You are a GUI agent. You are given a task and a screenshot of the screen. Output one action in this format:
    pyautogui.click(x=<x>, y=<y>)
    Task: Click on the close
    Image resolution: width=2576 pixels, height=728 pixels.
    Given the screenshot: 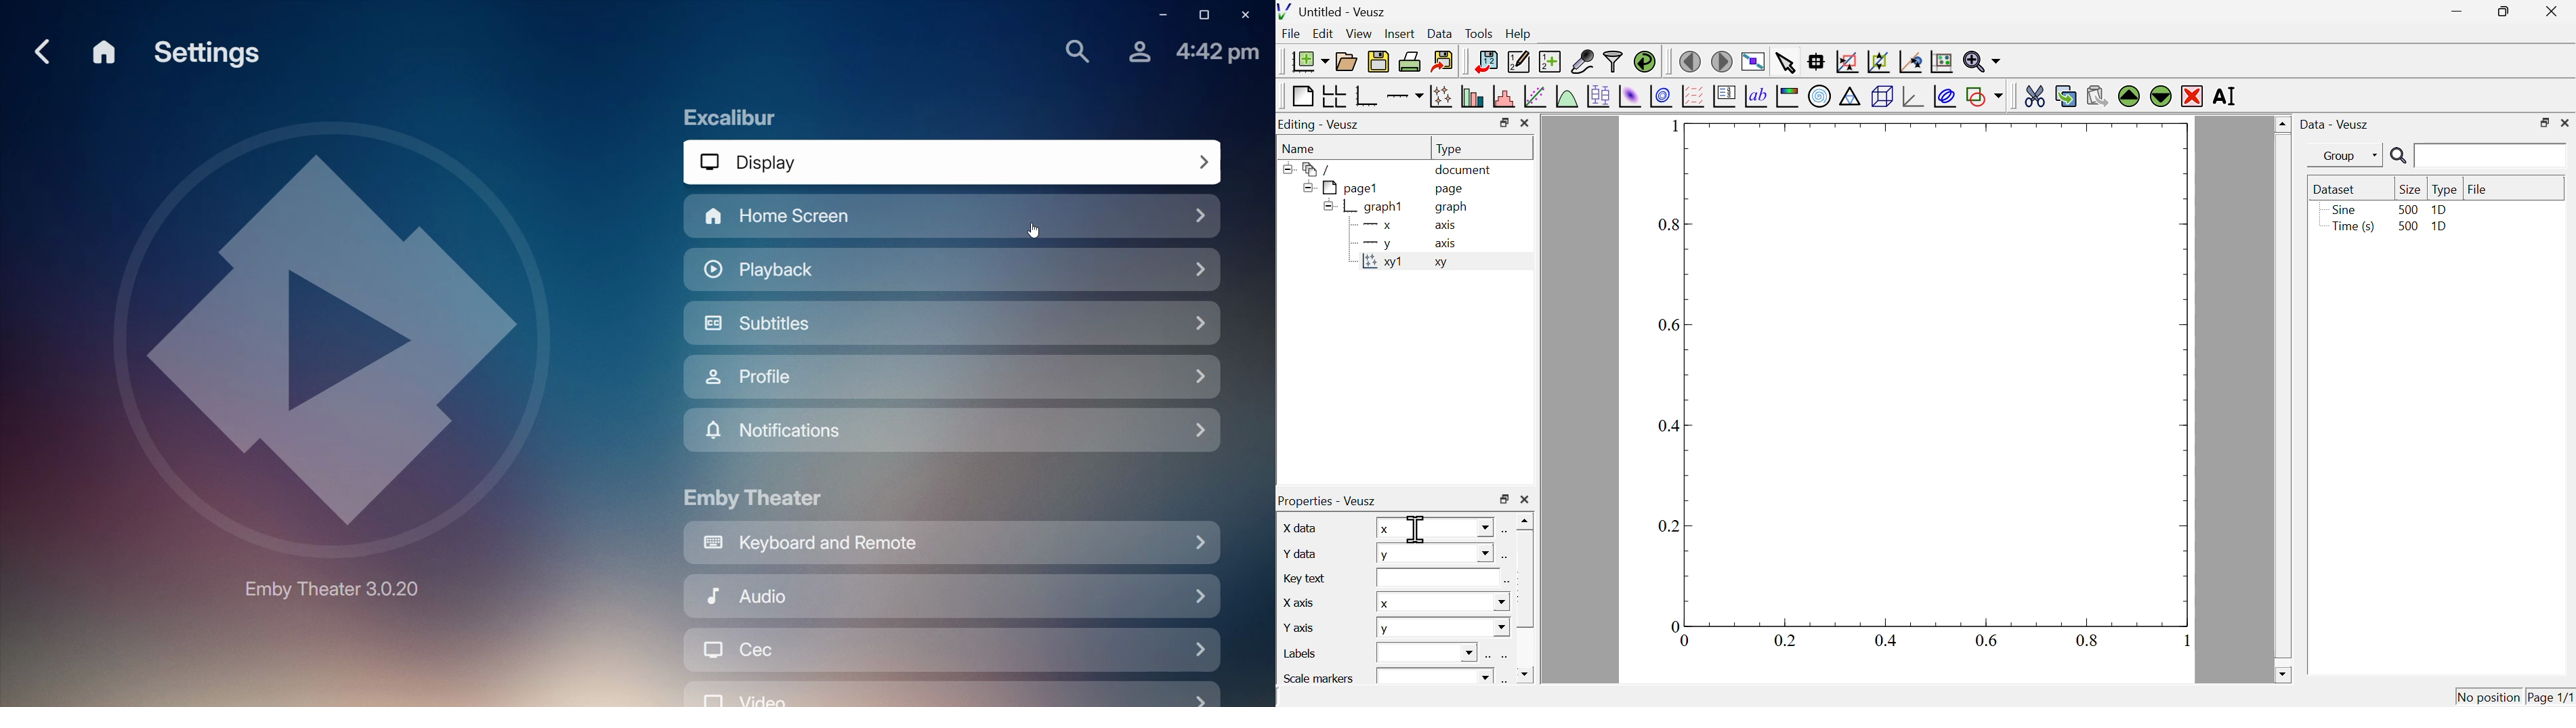 What is the action you would take?
    pyautogui.click(x=2565, y=123)
    